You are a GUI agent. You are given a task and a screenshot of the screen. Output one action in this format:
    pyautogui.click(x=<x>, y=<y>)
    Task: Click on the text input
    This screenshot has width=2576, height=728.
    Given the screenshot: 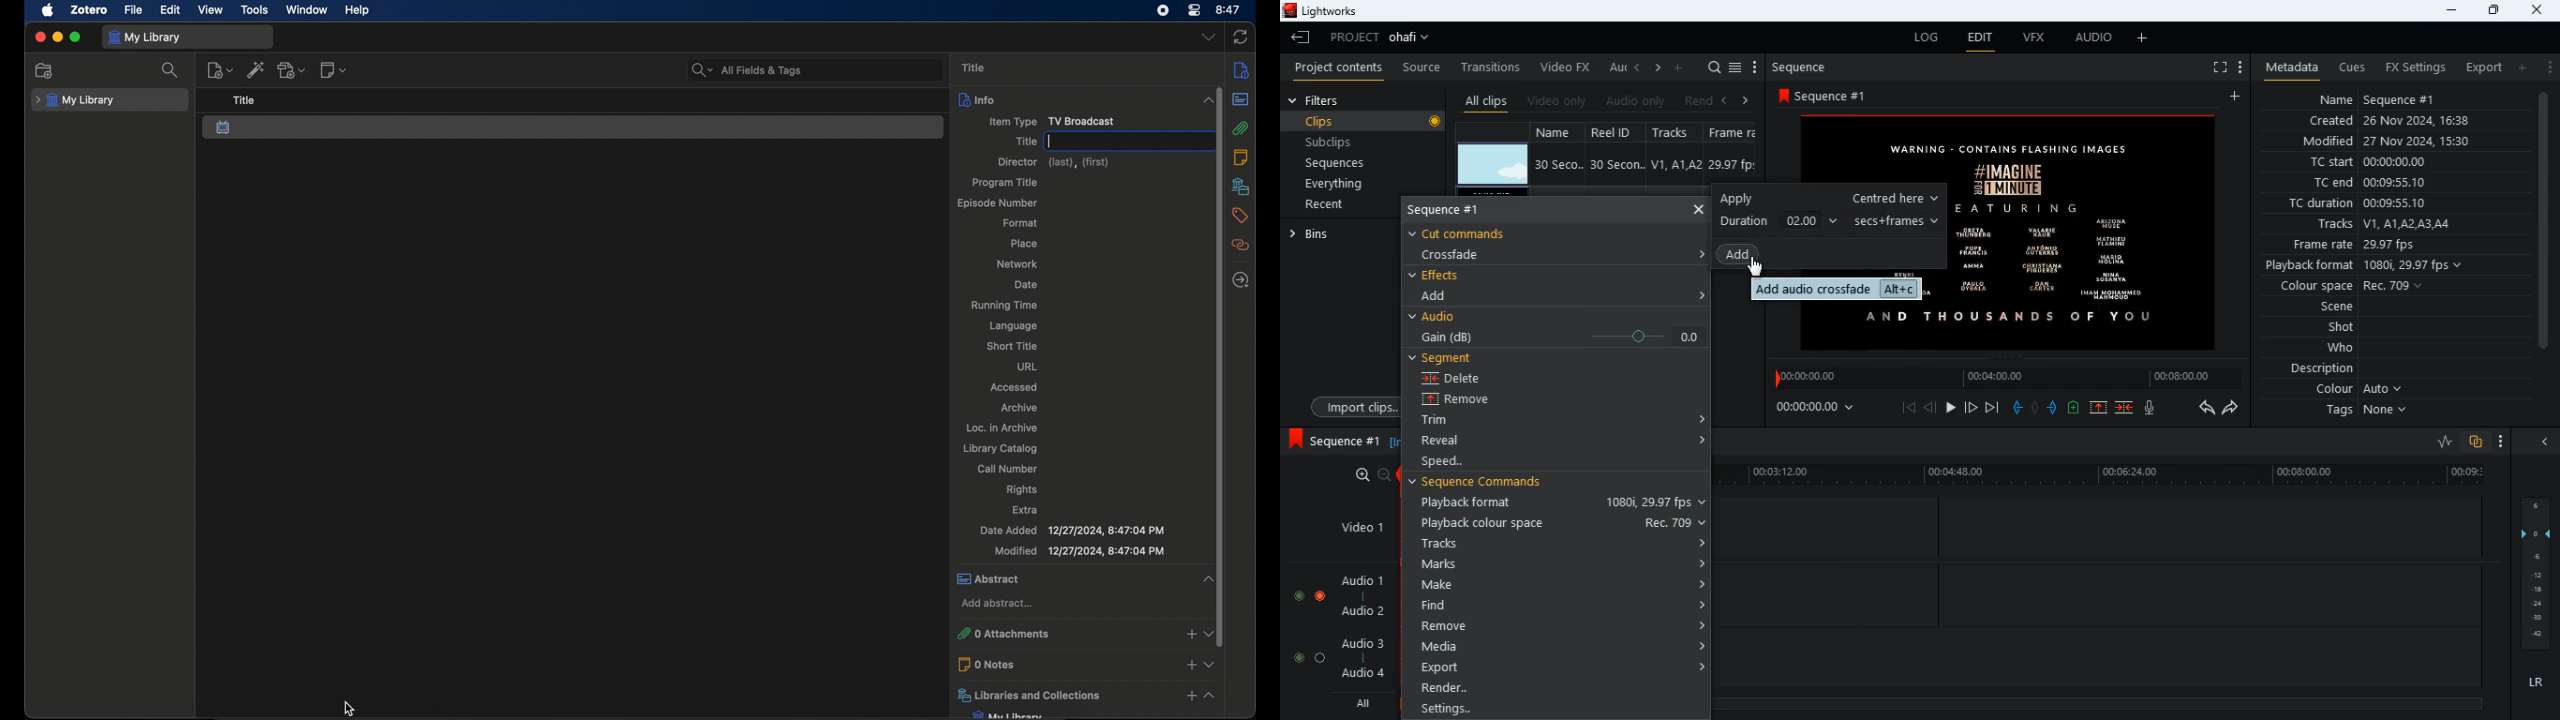 What is the action you would take?
    pyautogui.click(x=1127, y=141)
    